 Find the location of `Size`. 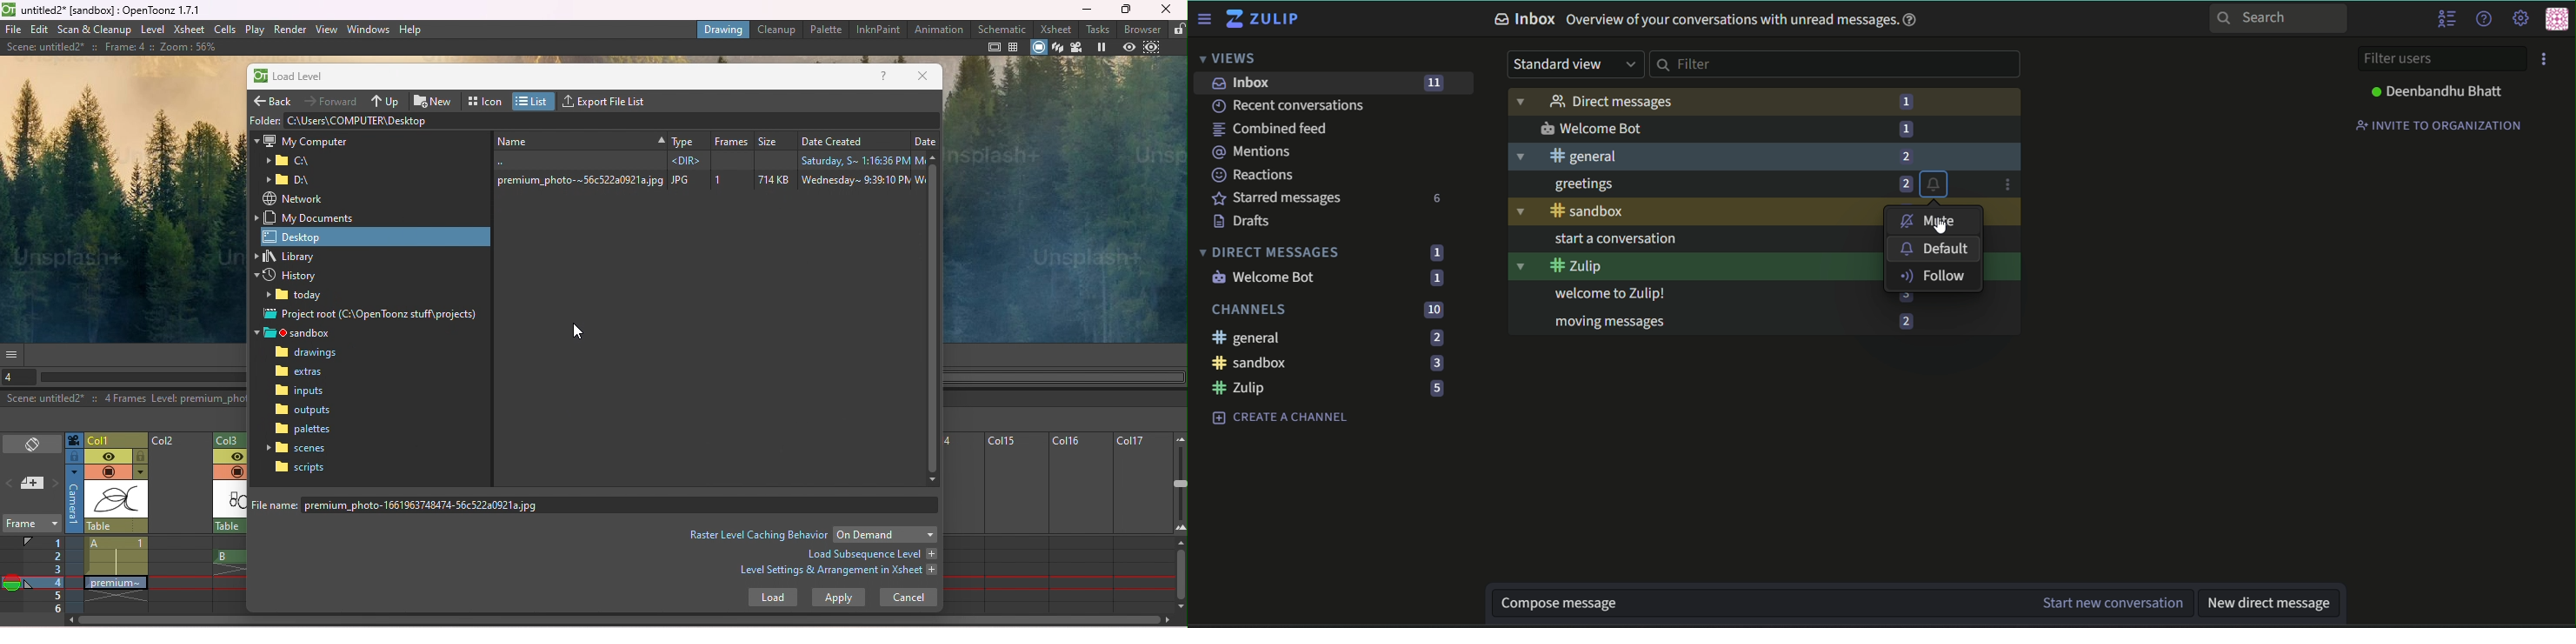

Size is located at coordinates (775, 138).